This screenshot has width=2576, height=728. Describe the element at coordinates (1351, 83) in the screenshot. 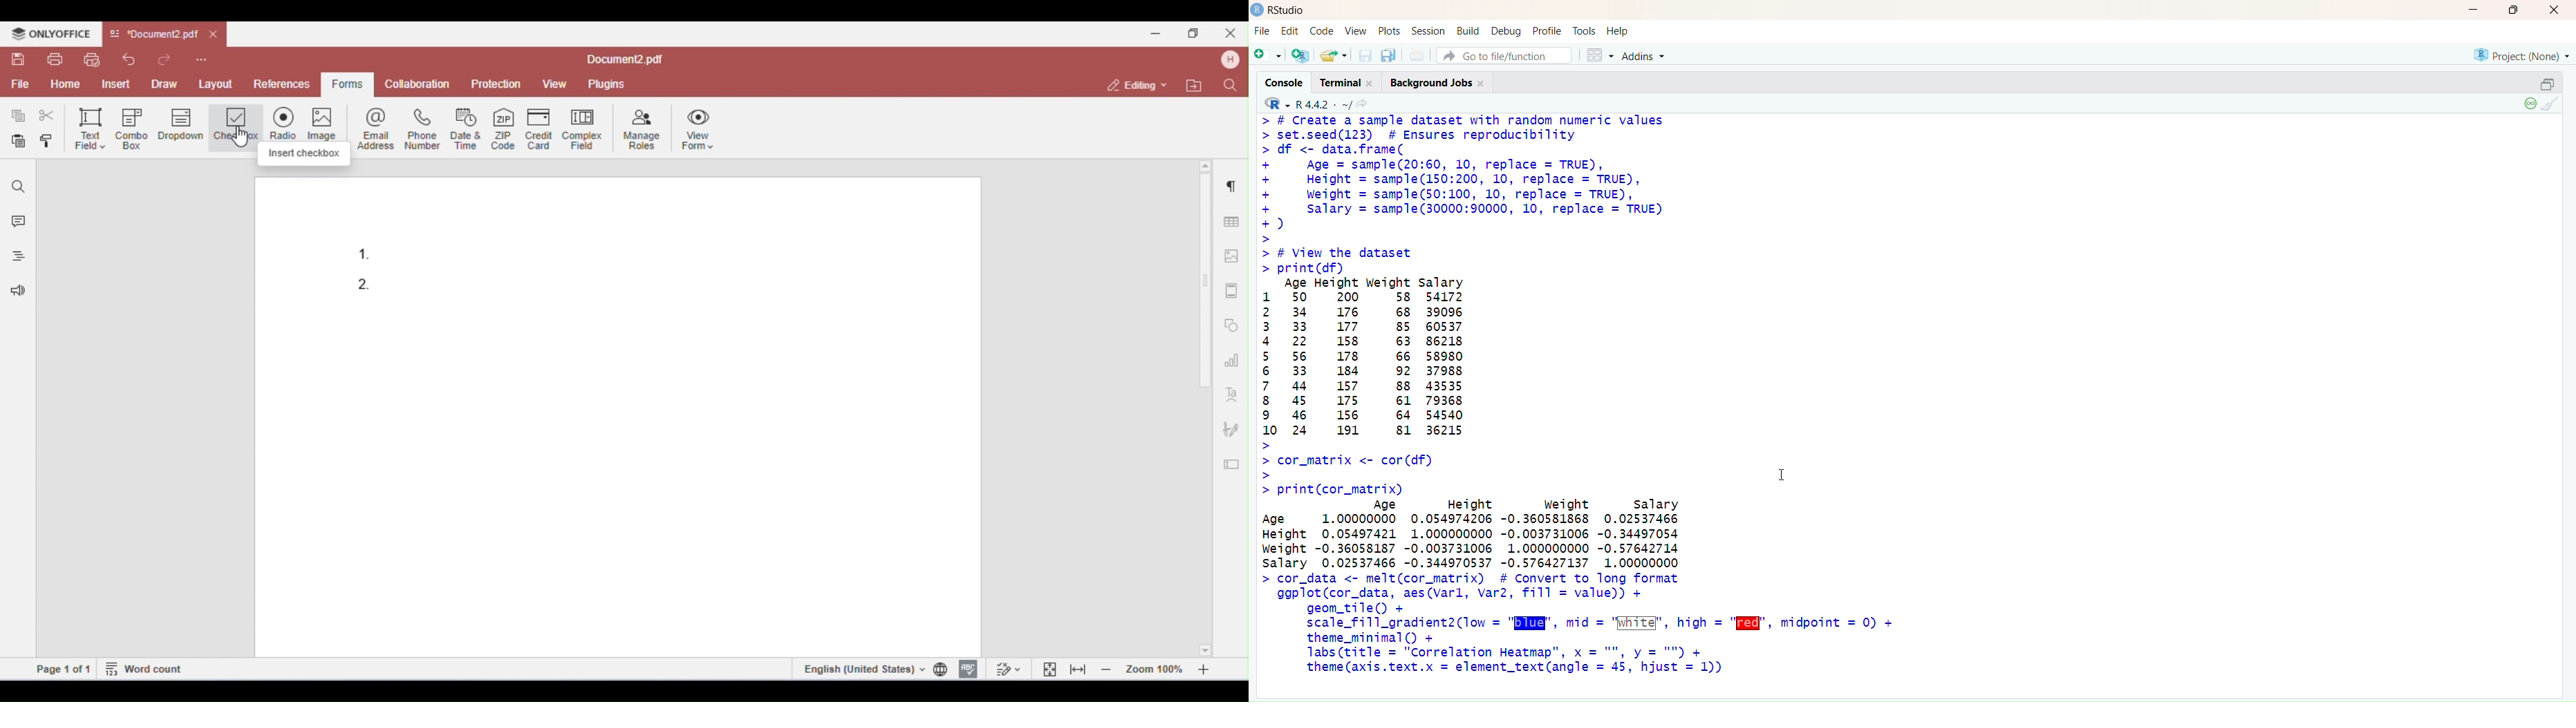

I see `Terminal` at that location.